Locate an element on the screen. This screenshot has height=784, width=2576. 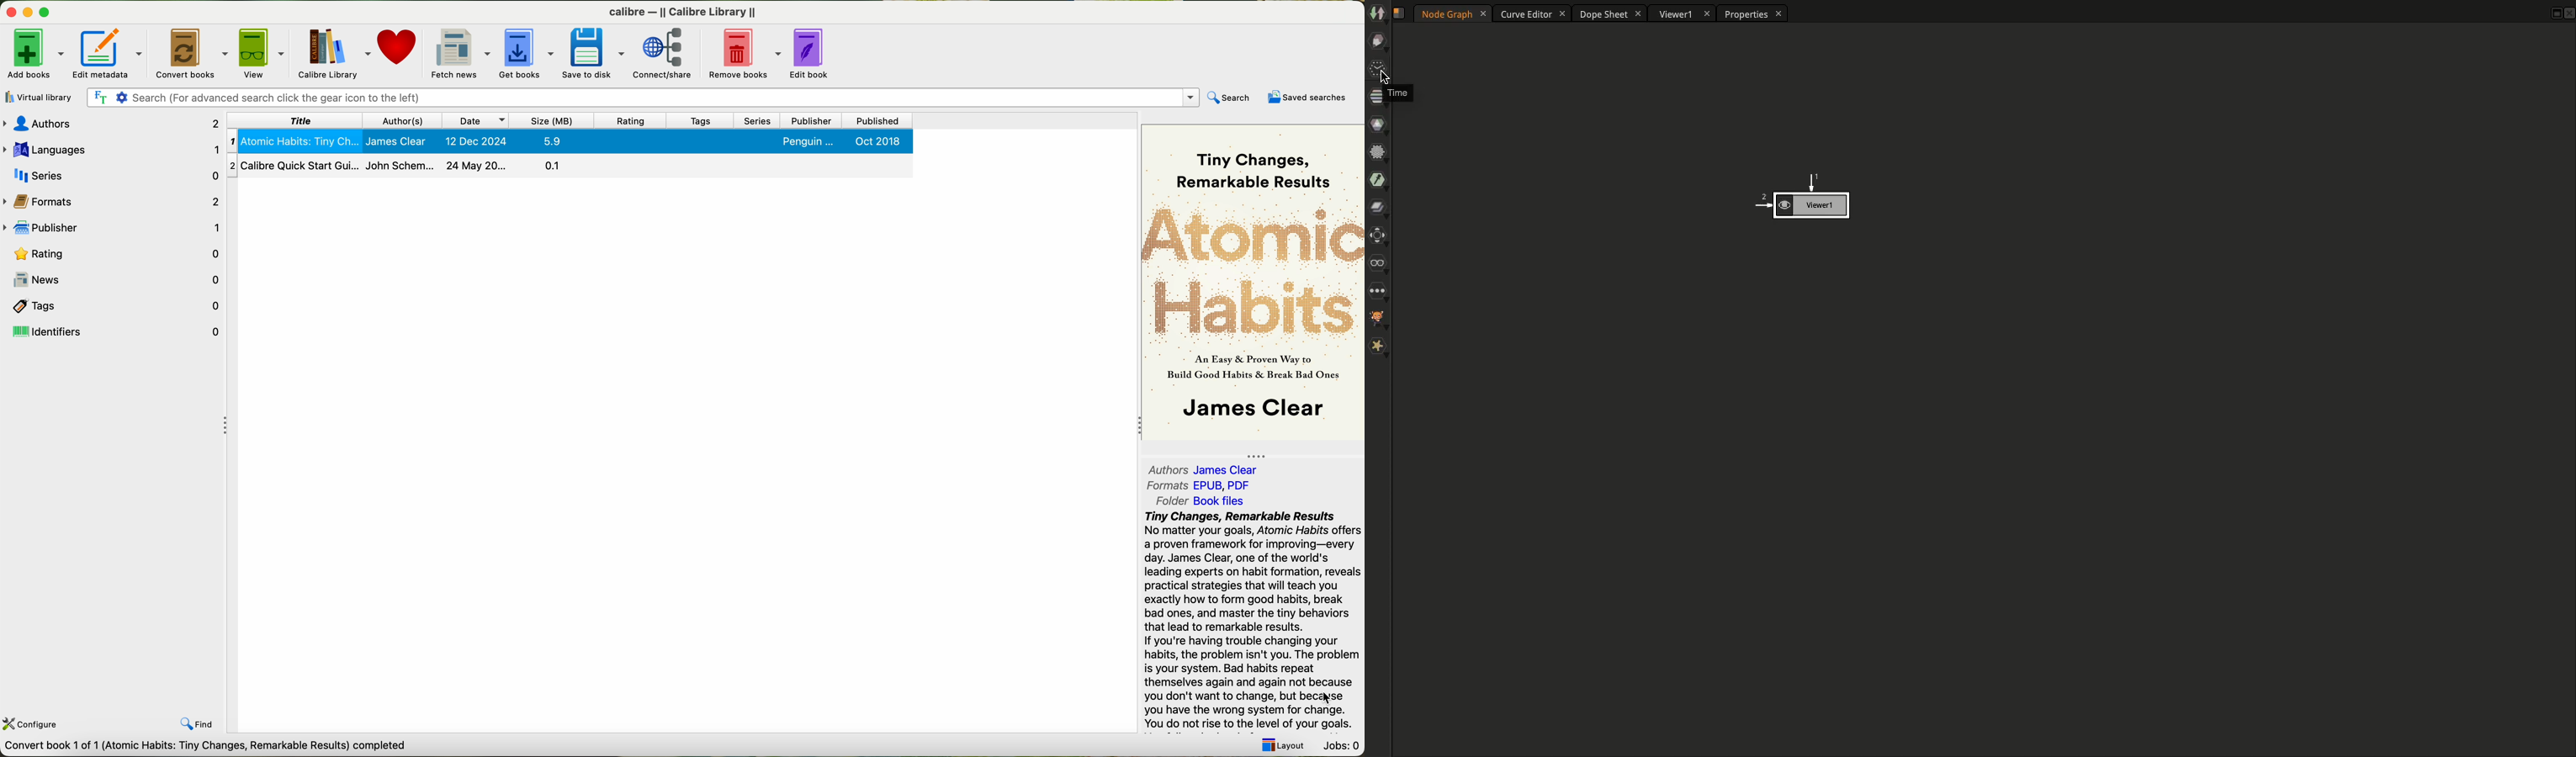
remove books is located at coordinates (744, 53).